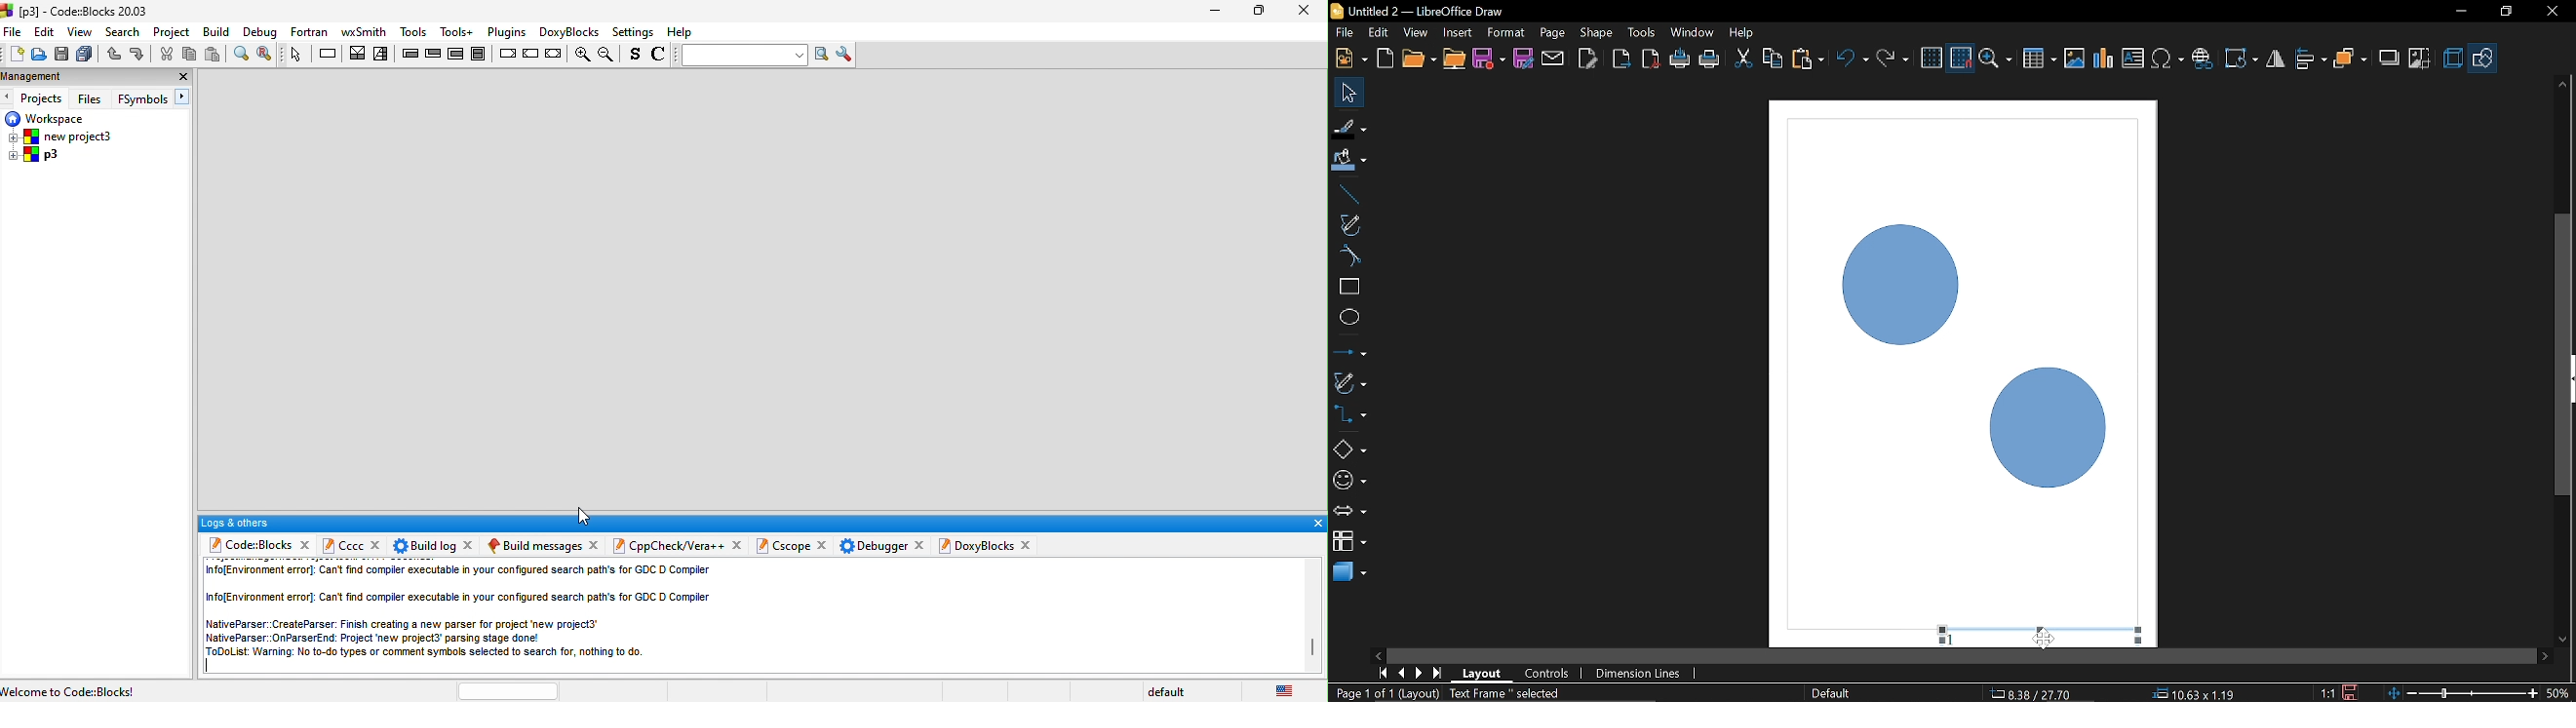 The image size is (2576, 728). Describe the element at coordinates (2043, 631) in the screenshot. I see `Selected range` at that location.